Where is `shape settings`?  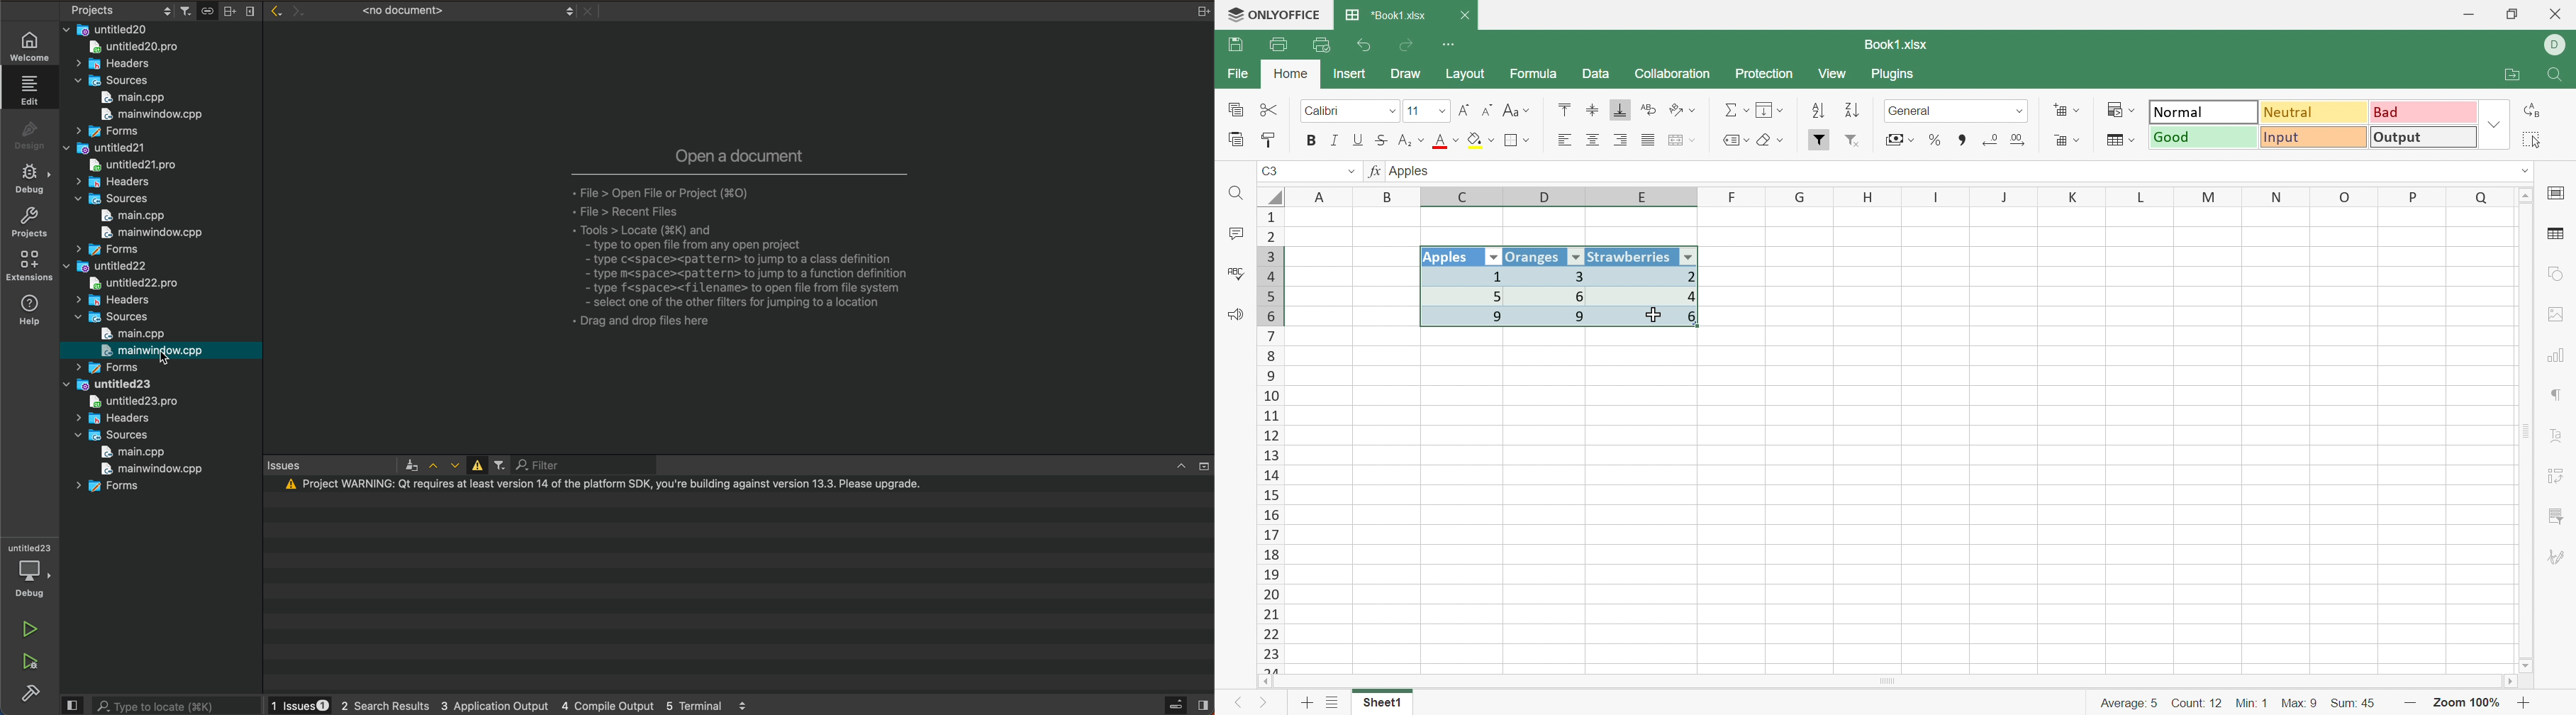
shape settings is located at coordinates (2554, 274).